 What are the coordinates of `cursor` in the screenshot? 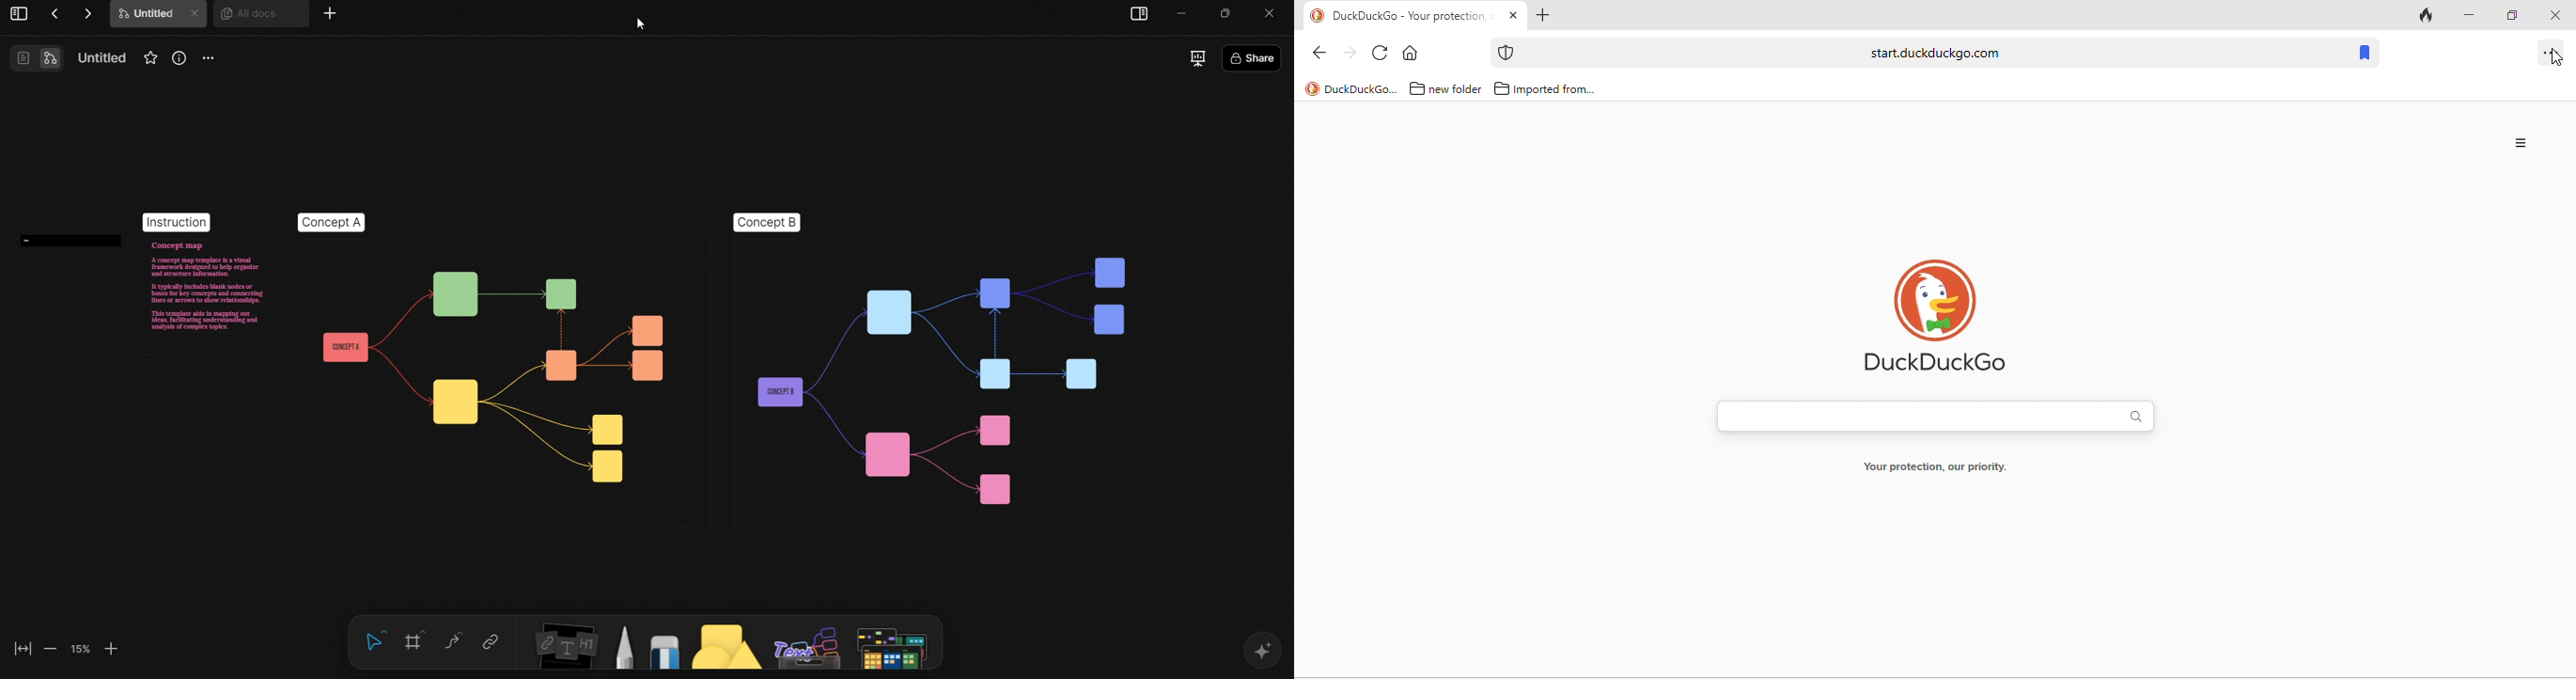 It's located at (647, 27).